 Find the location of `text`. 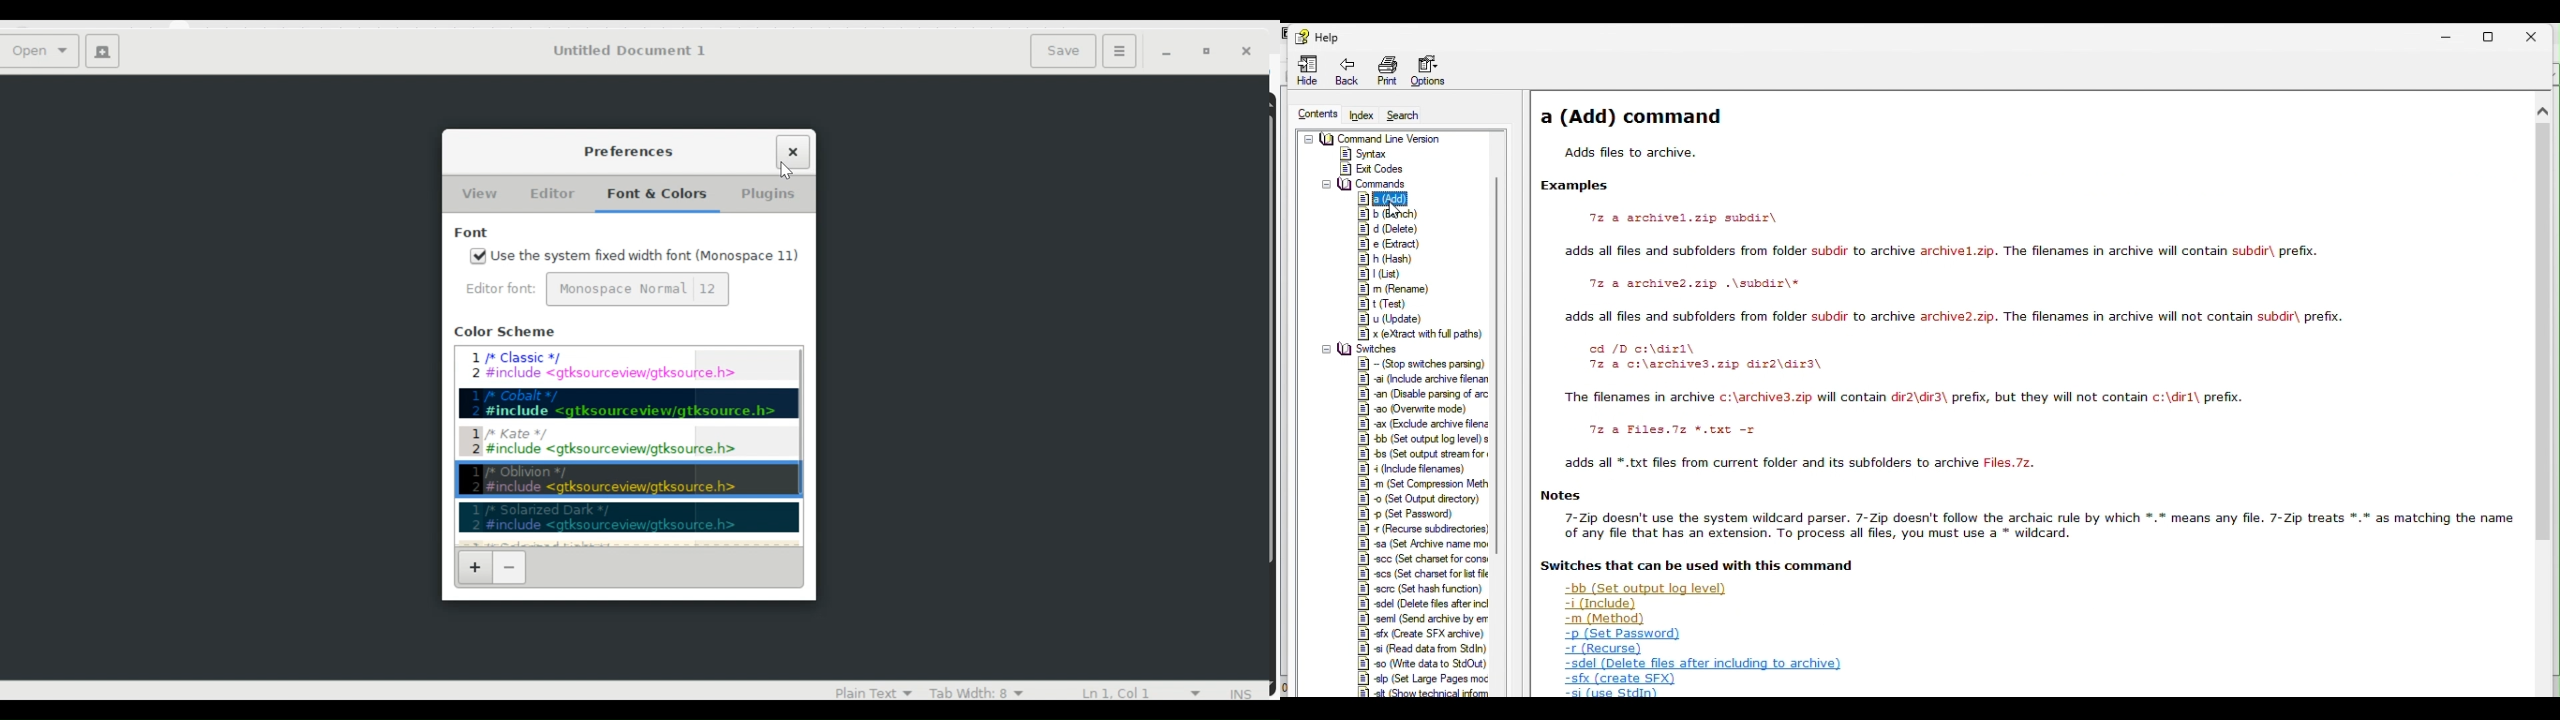

text is located at coordinates (1694, 565).